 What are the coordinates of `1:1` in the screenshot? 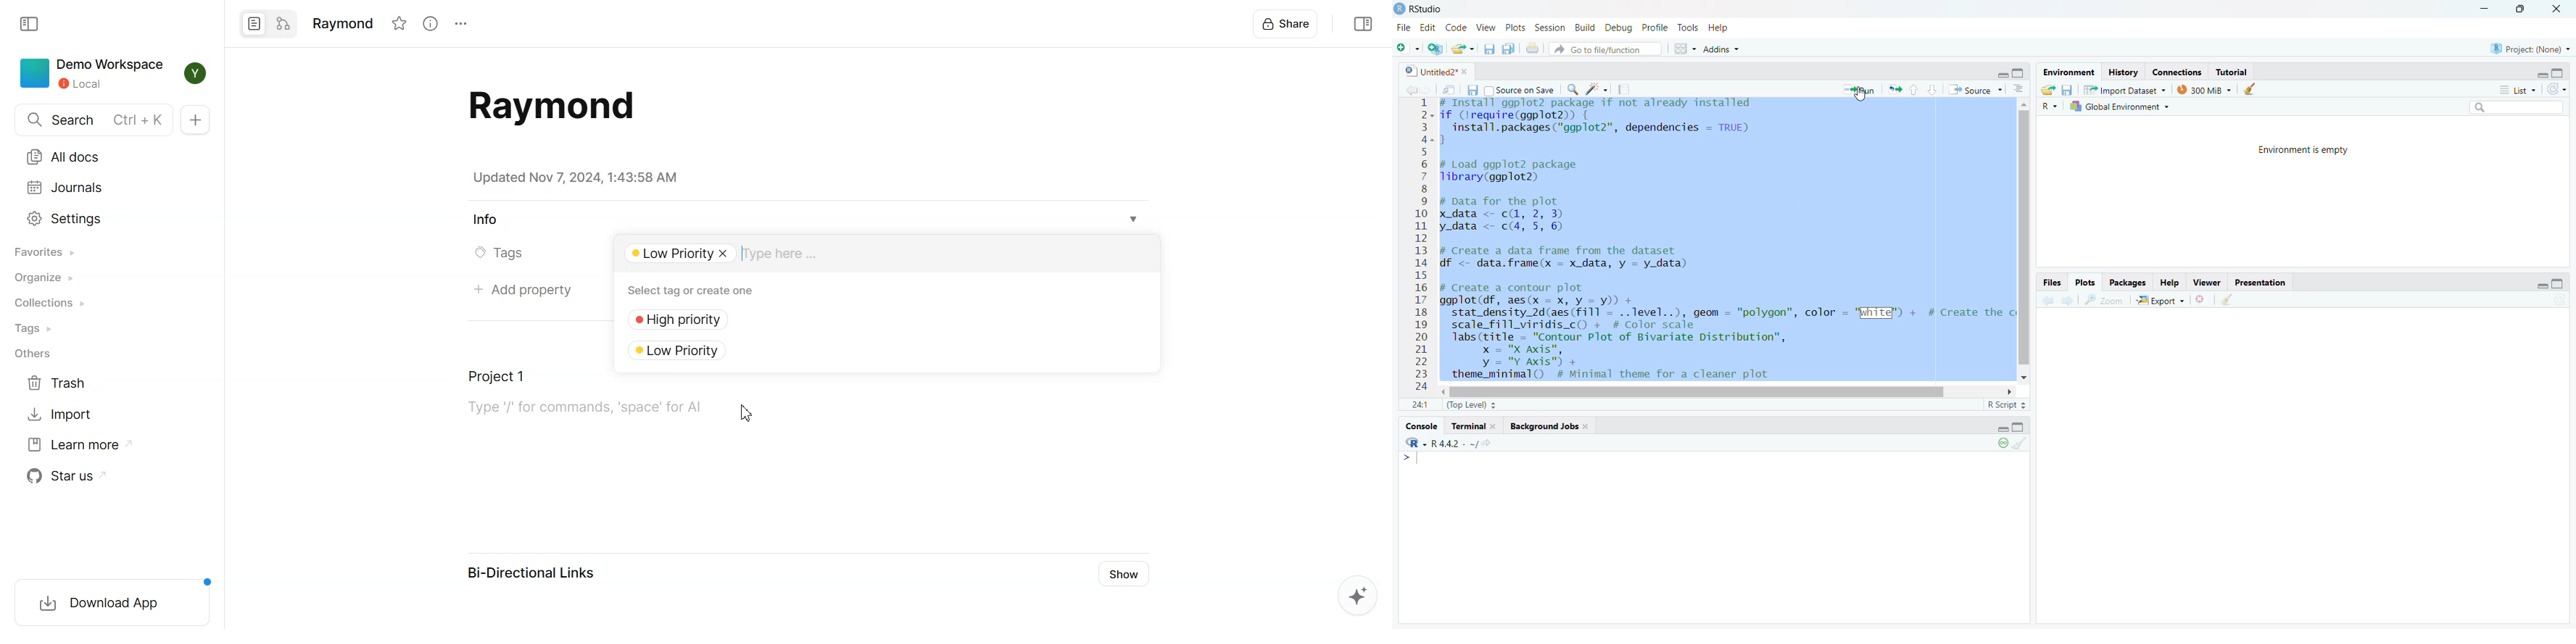 It's located at (1419, 406).